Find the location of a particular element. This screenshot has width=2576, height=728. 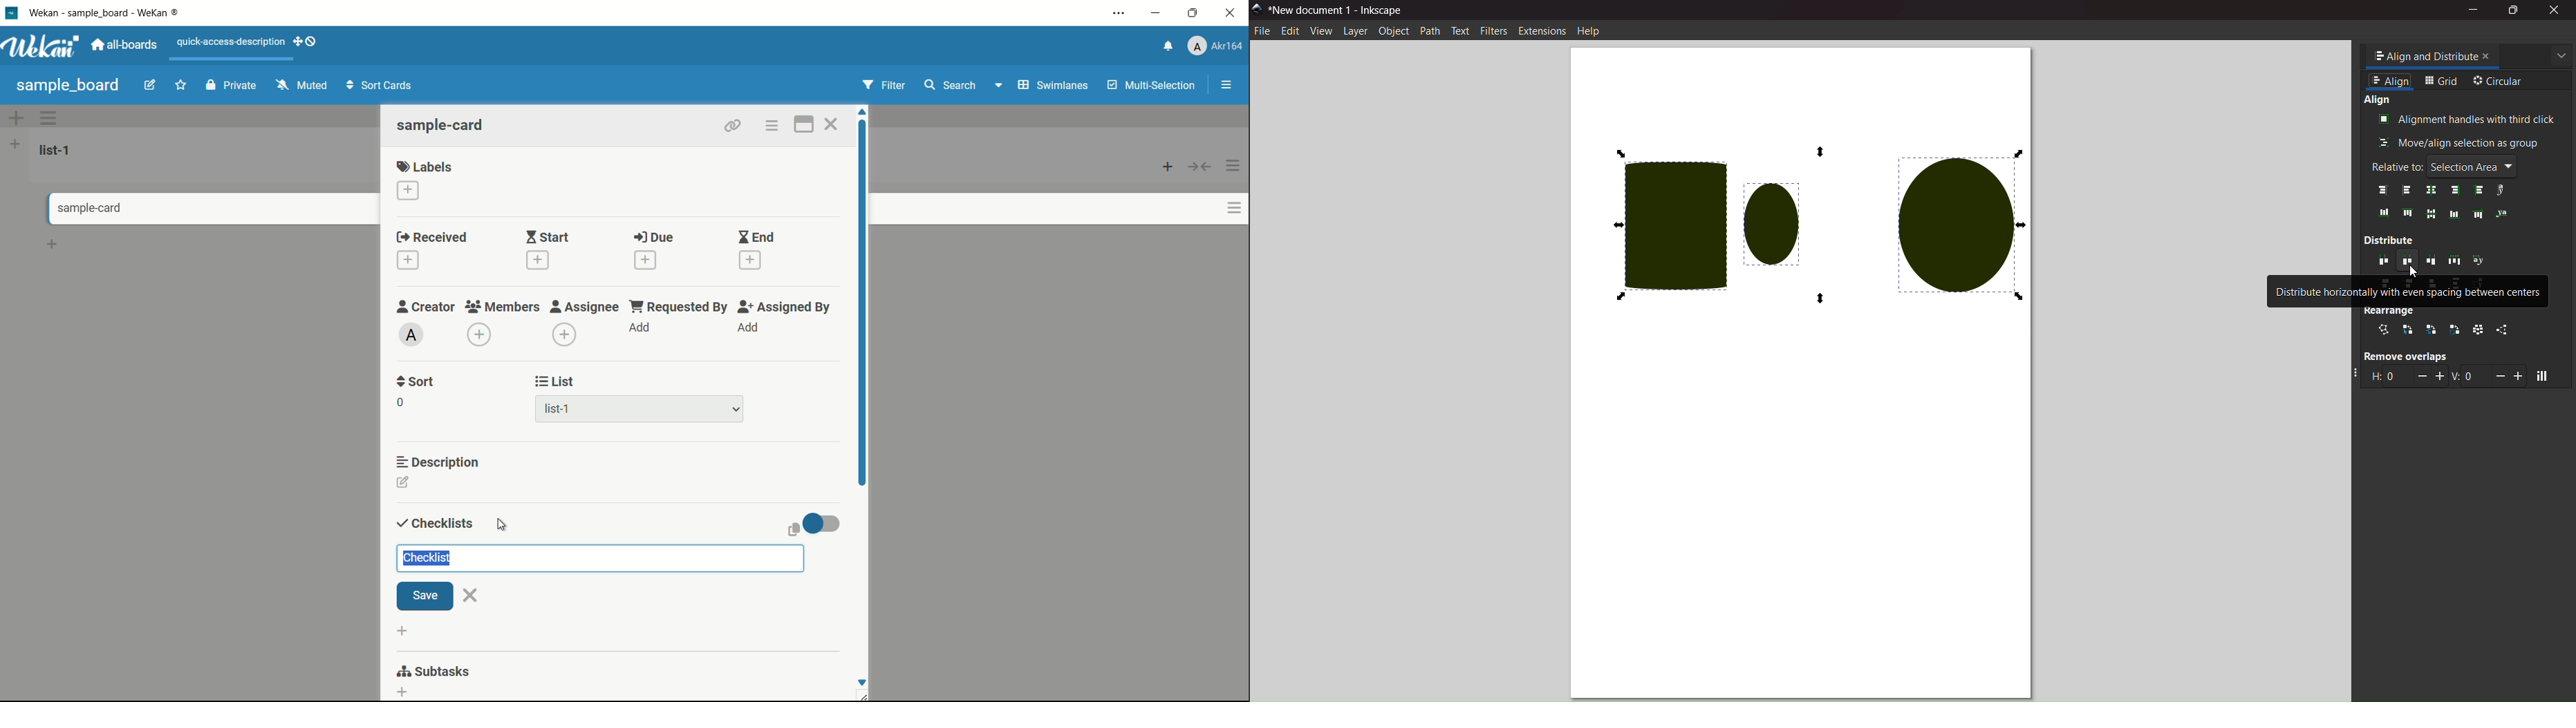

add checklist is located at coordinates (401, 630).